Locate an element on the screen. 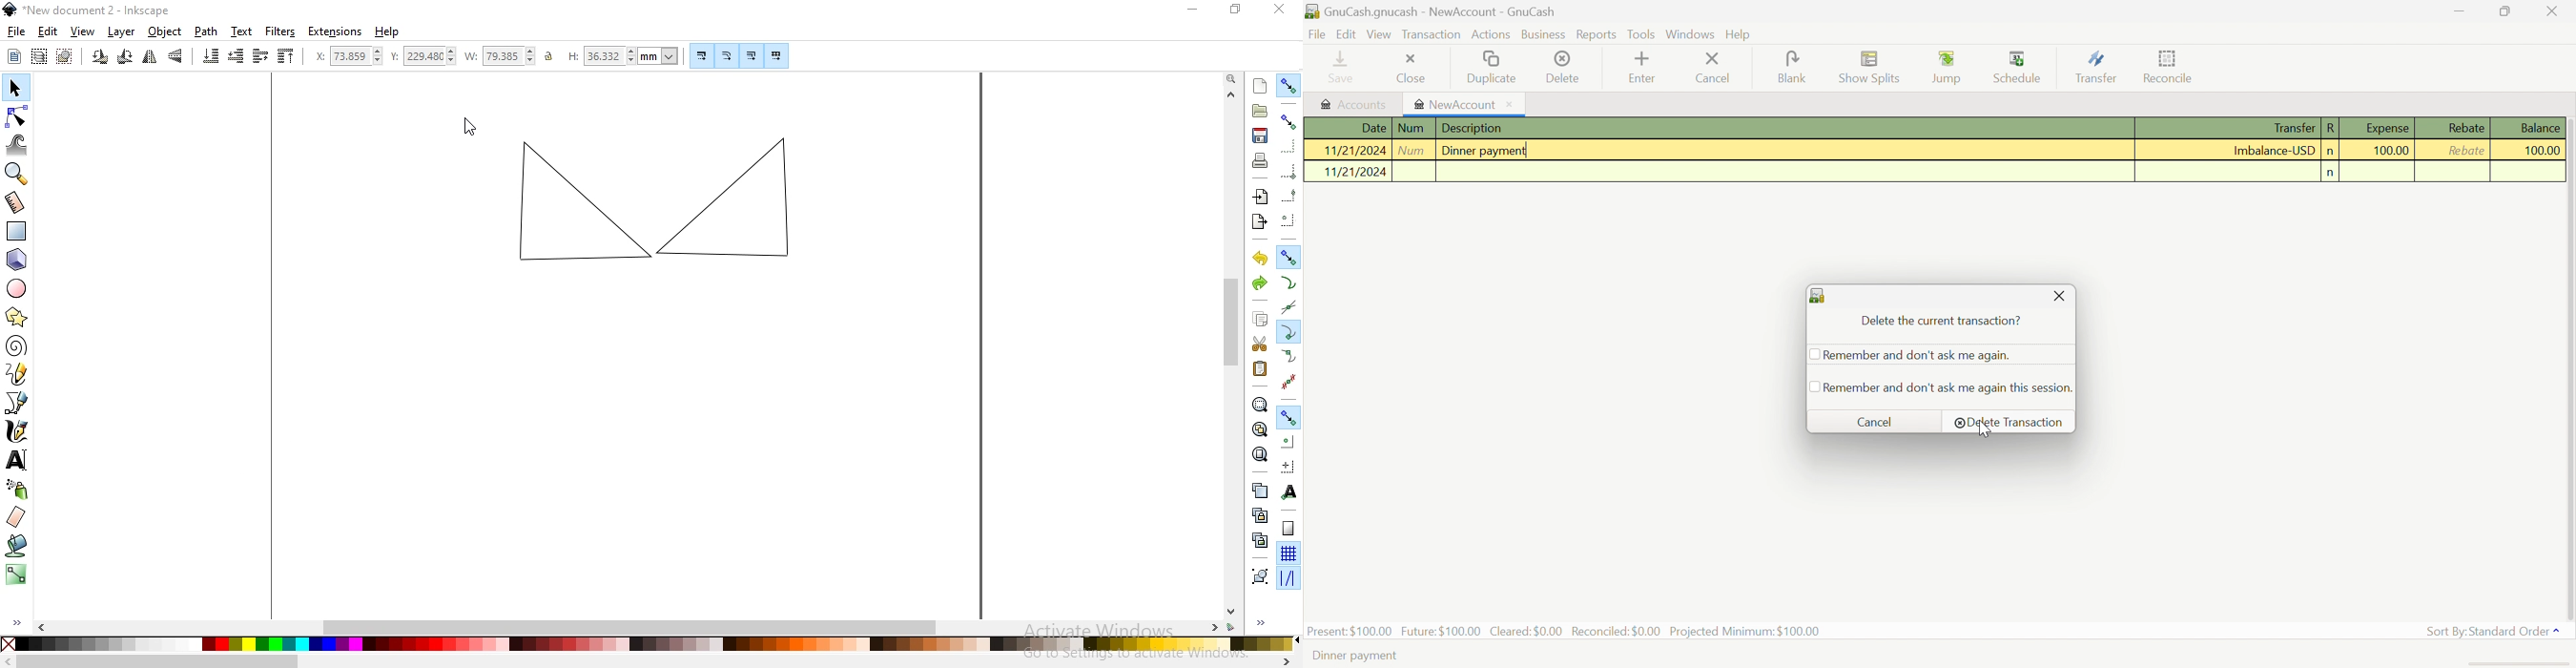  spray objects by sculpting or painting is located at coordinates (17, 490).